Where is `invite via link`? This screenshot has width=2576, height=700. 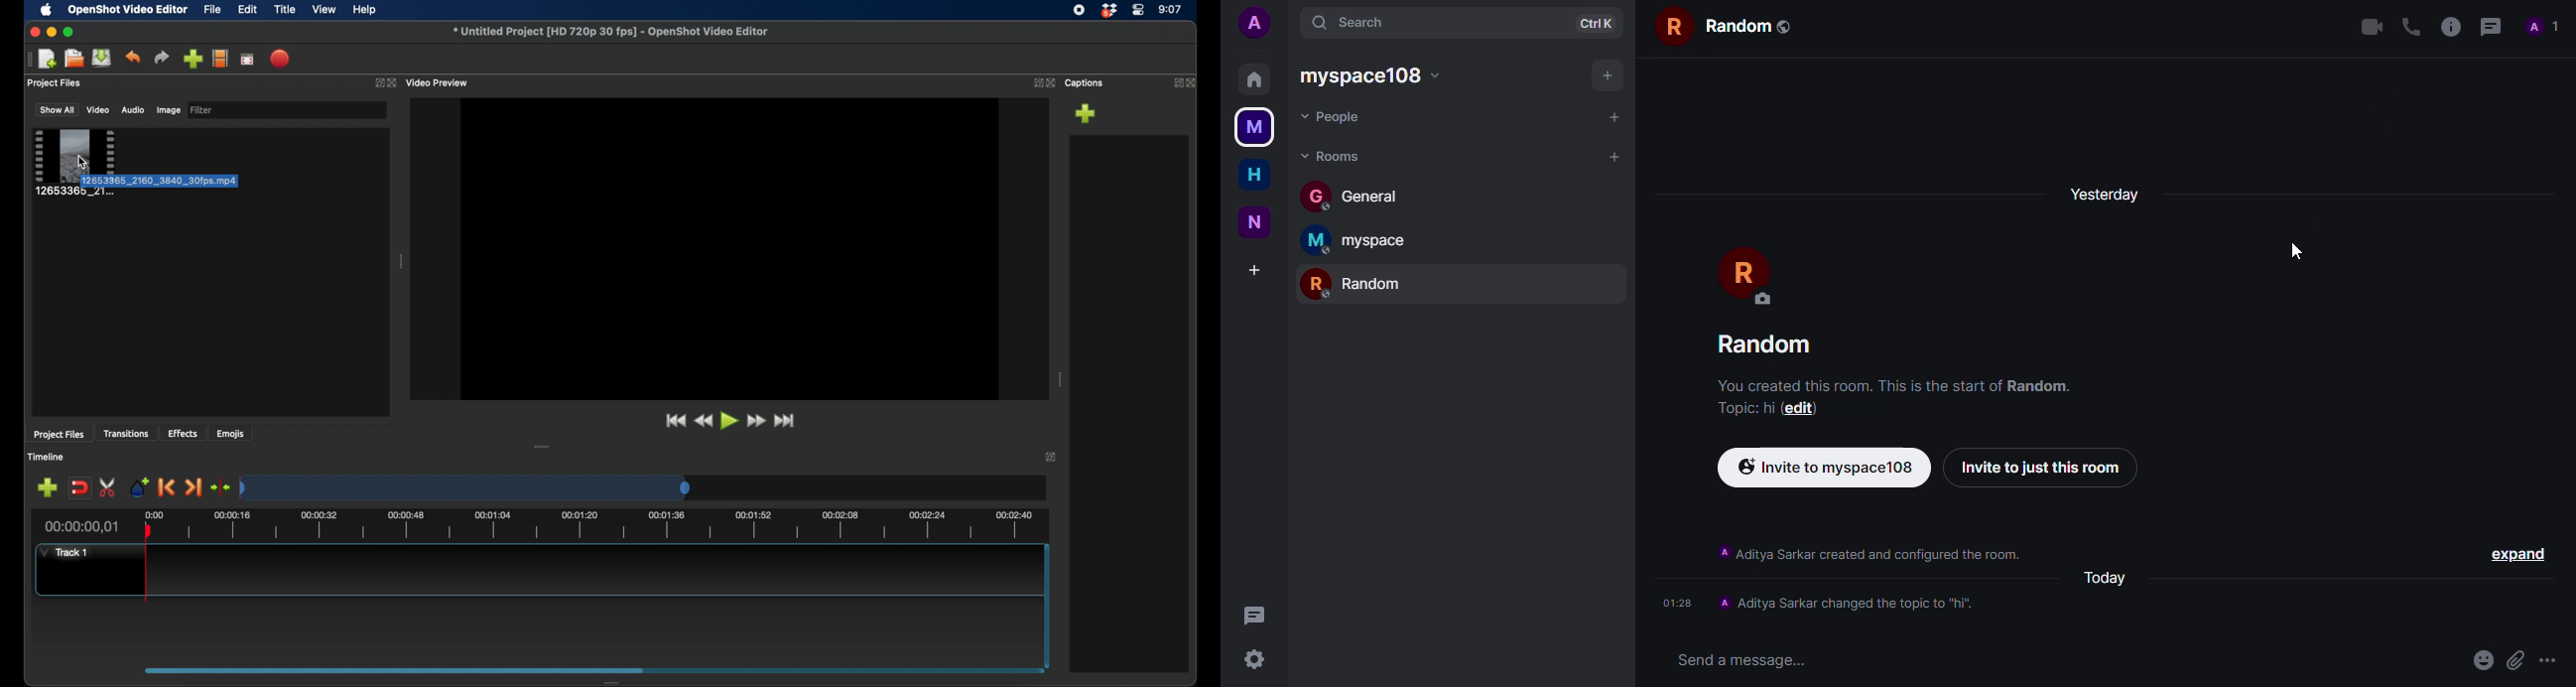
invite via link is located at coordinates (1830, 466).